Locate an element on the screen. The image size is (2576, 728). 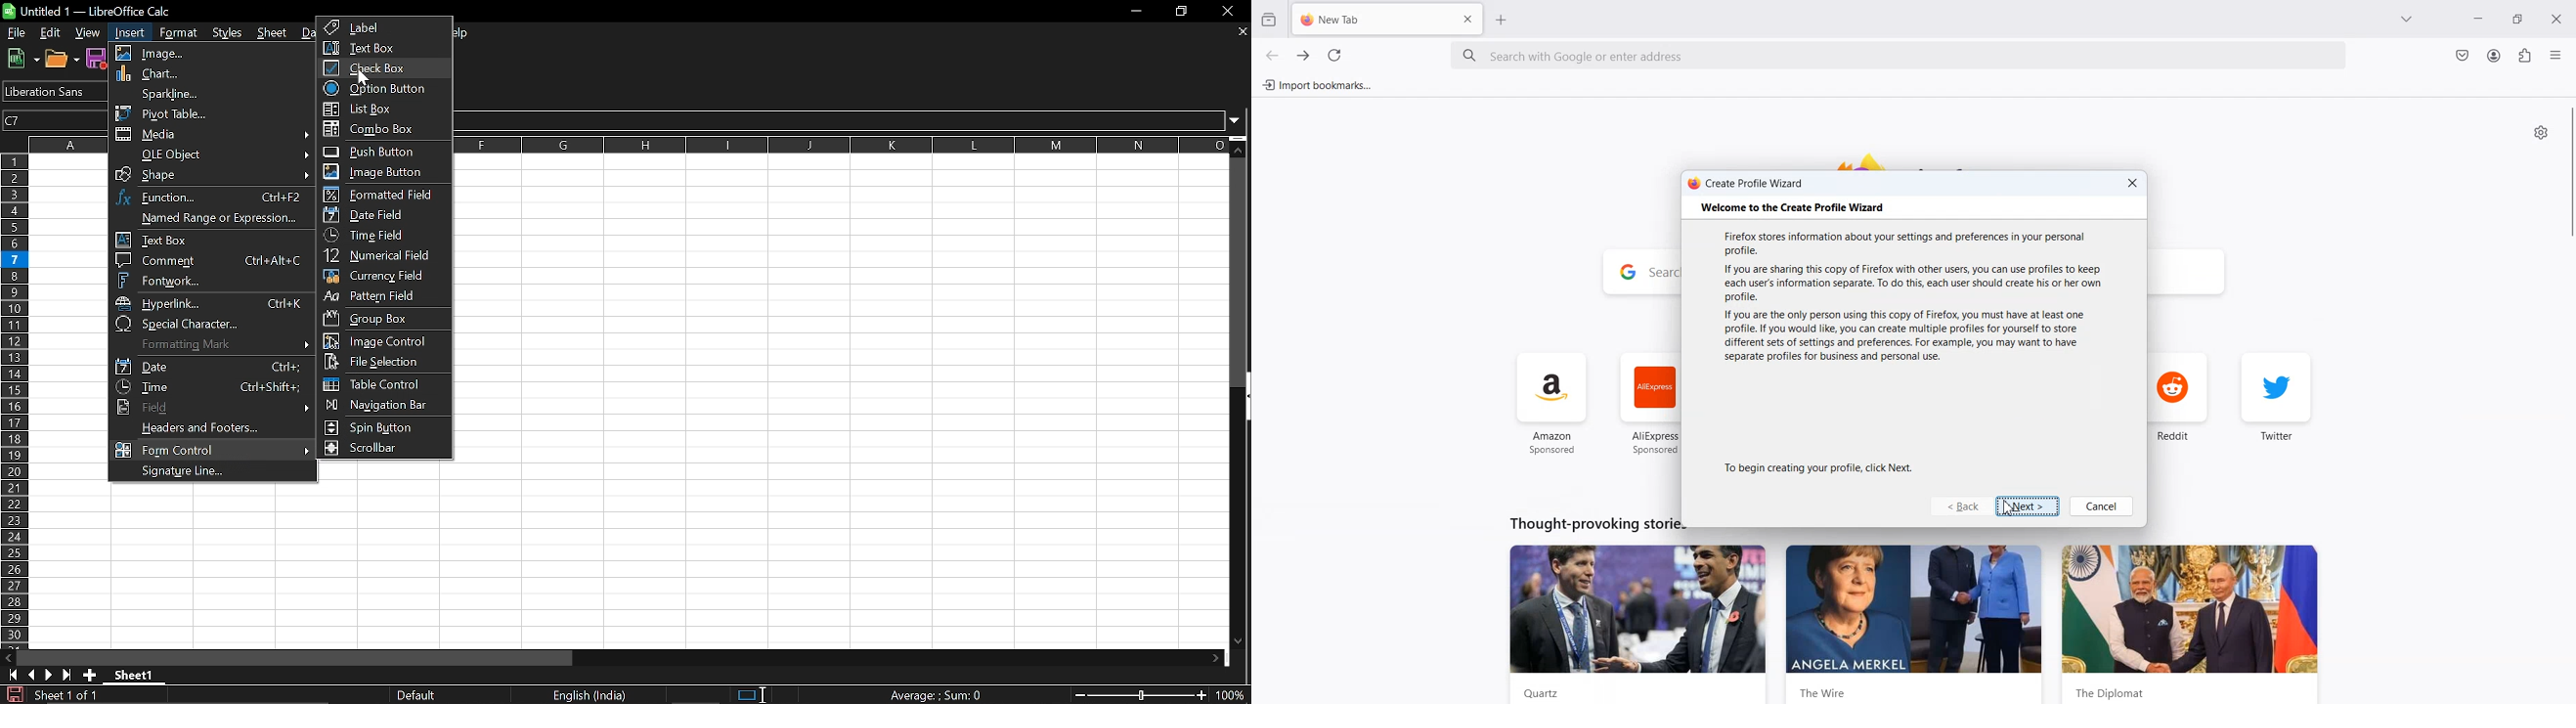
text box is located at coordinates (210, 240).